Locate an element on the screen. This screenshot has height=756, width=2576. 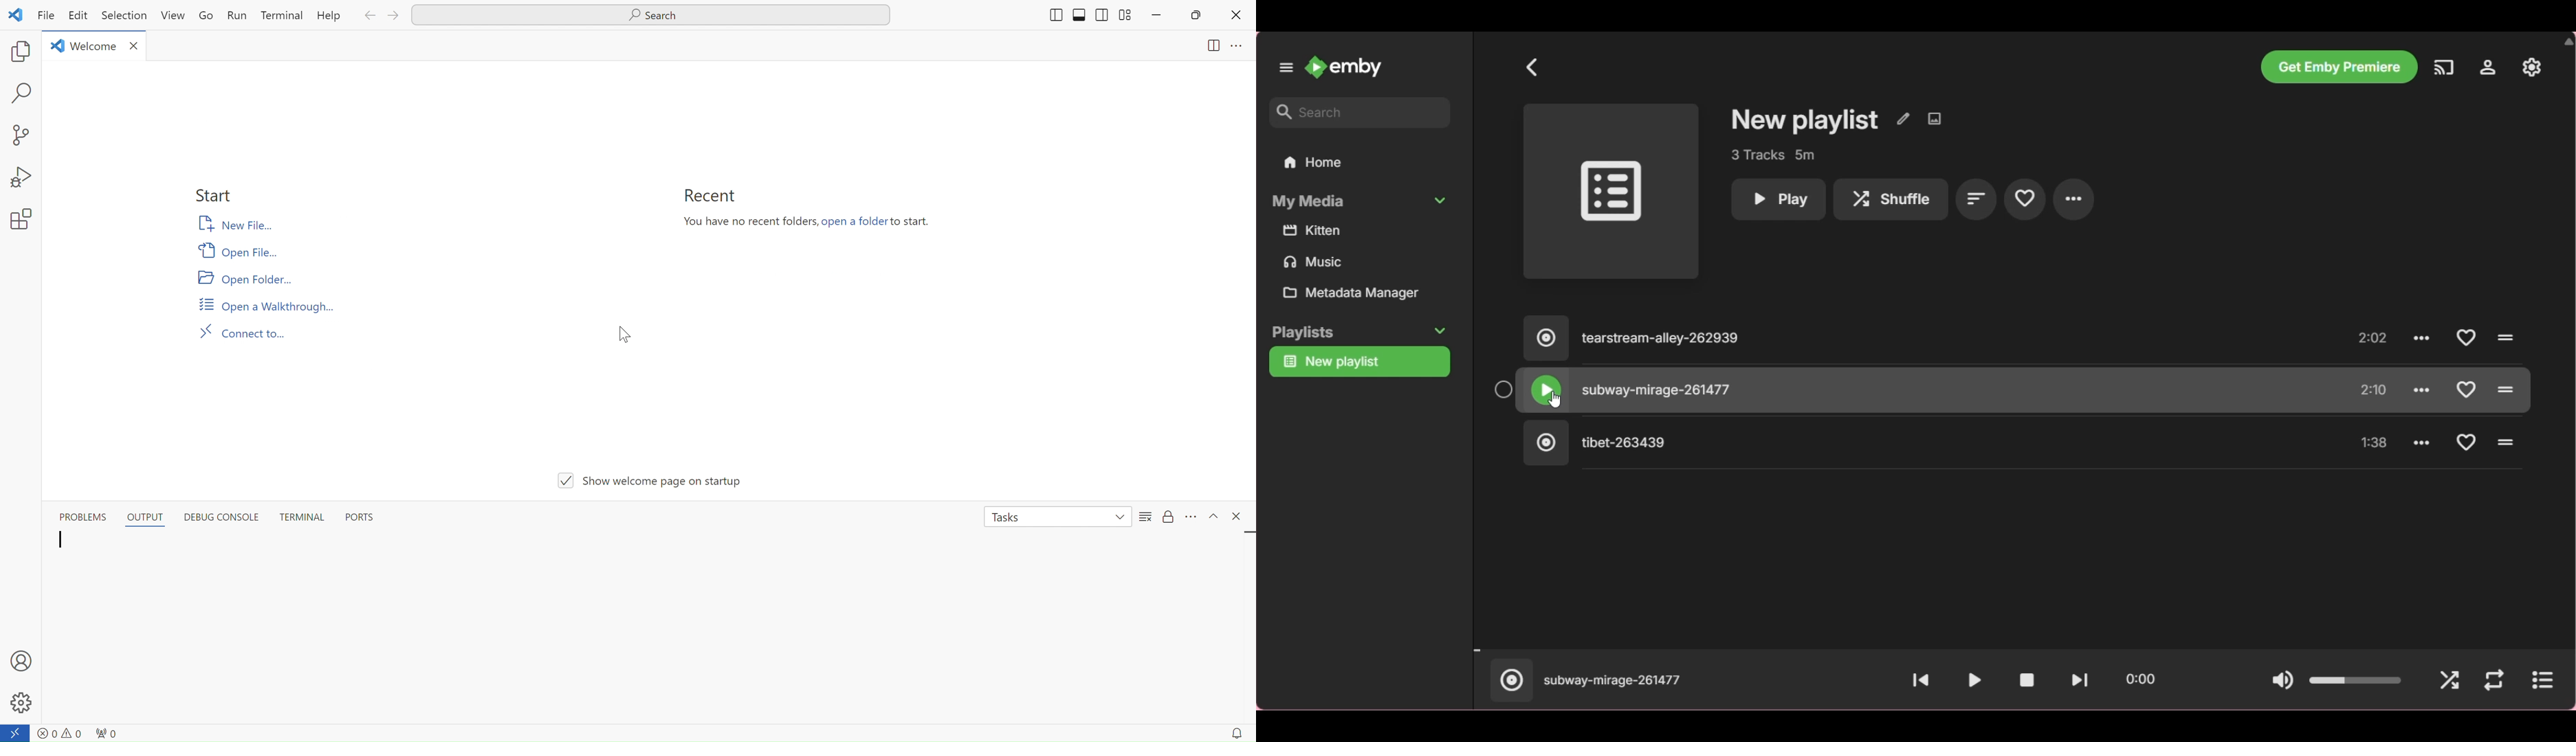
Add respective song to favorites is located at coordinates (2467, 442).